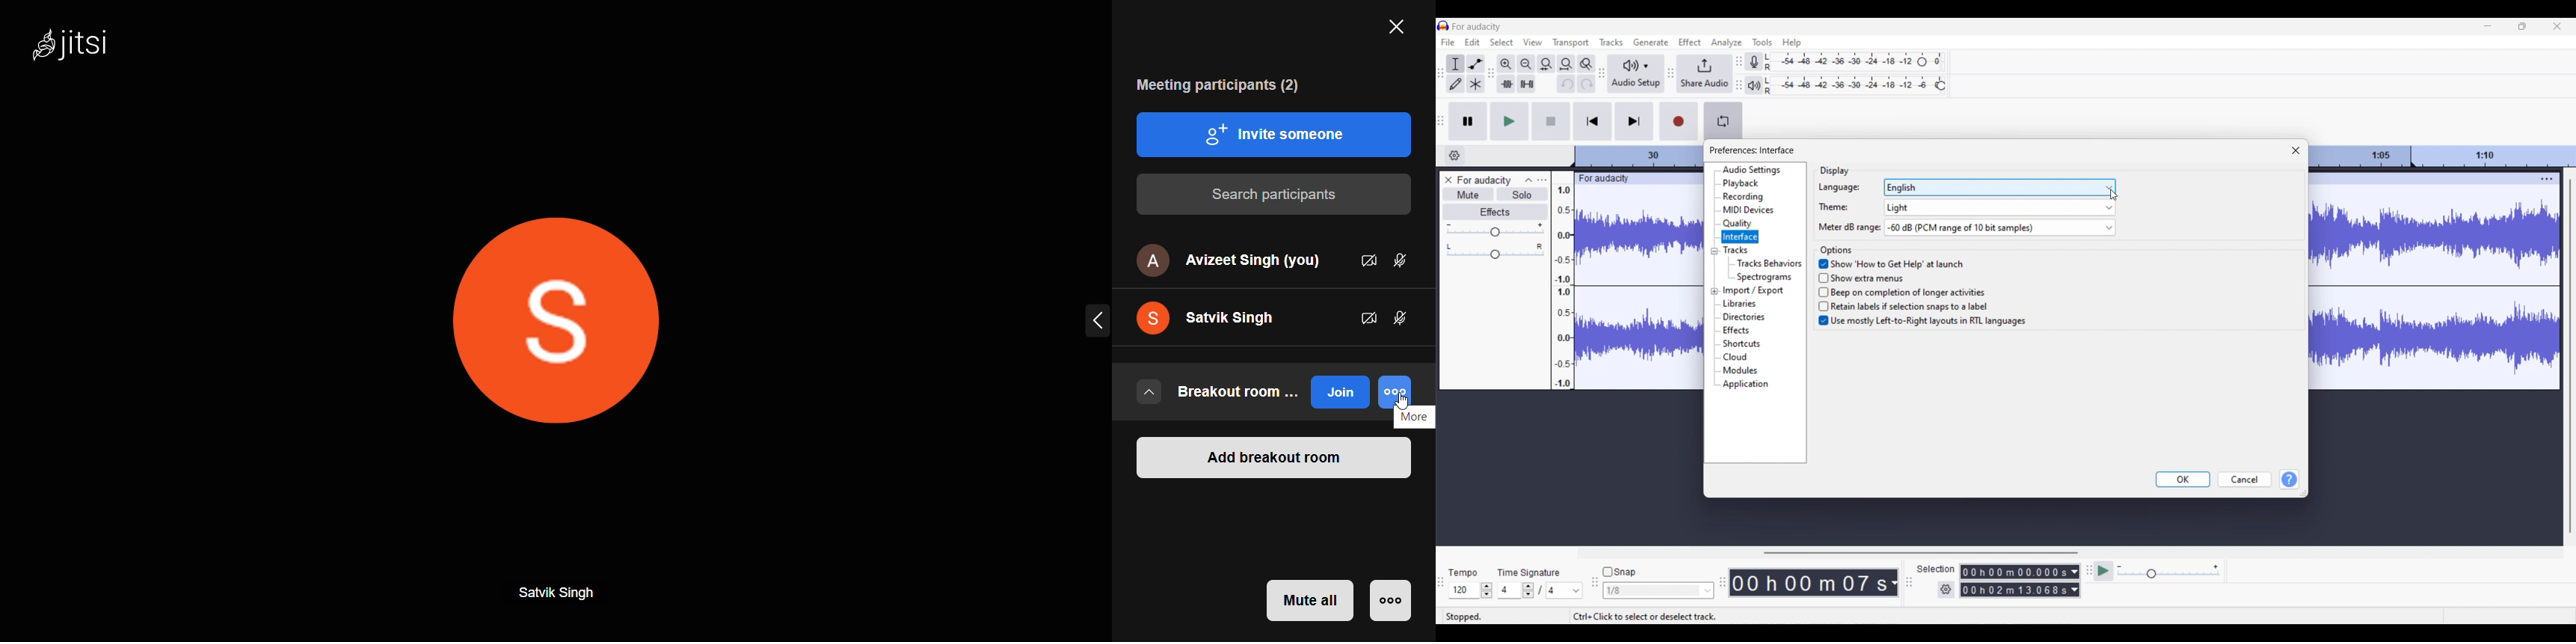 This screenshot has width=2576, height=644. Describe the element at coordinates (1522, 194) in the screenshot. I see `Solo` at that location.